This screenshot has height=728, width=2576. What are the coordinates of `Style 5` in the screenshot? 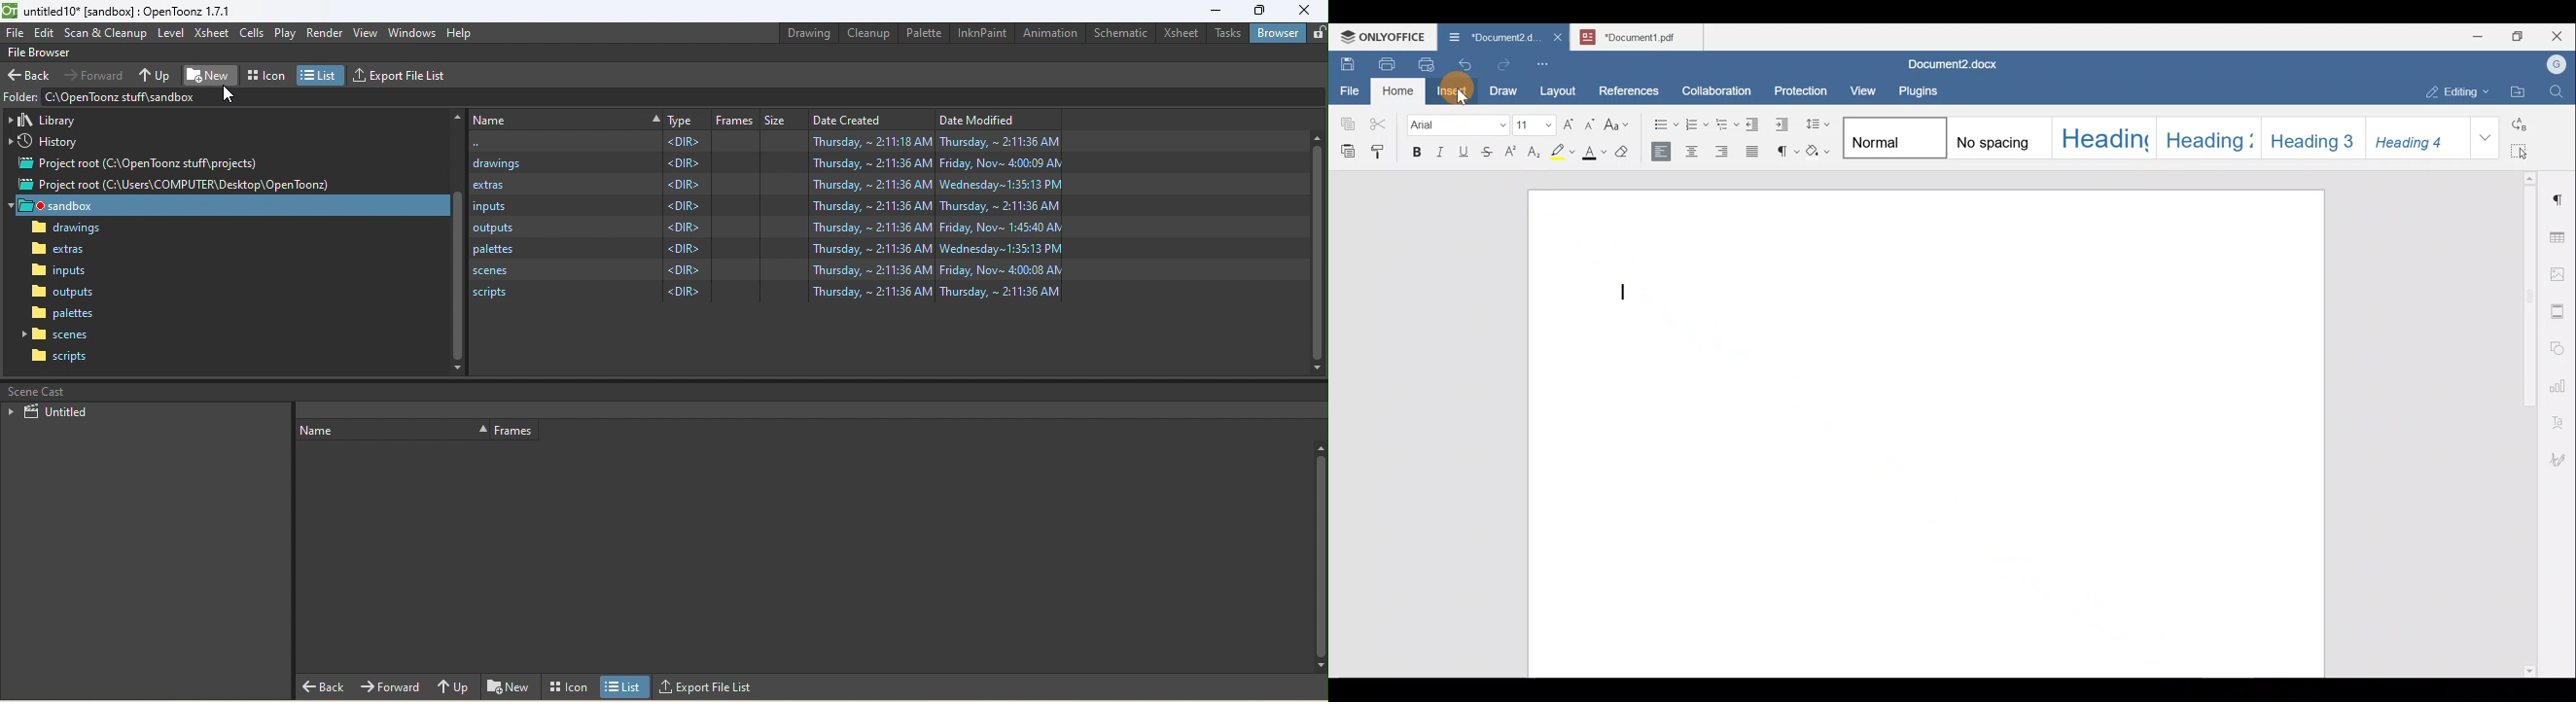 It's located at (2315, 137).